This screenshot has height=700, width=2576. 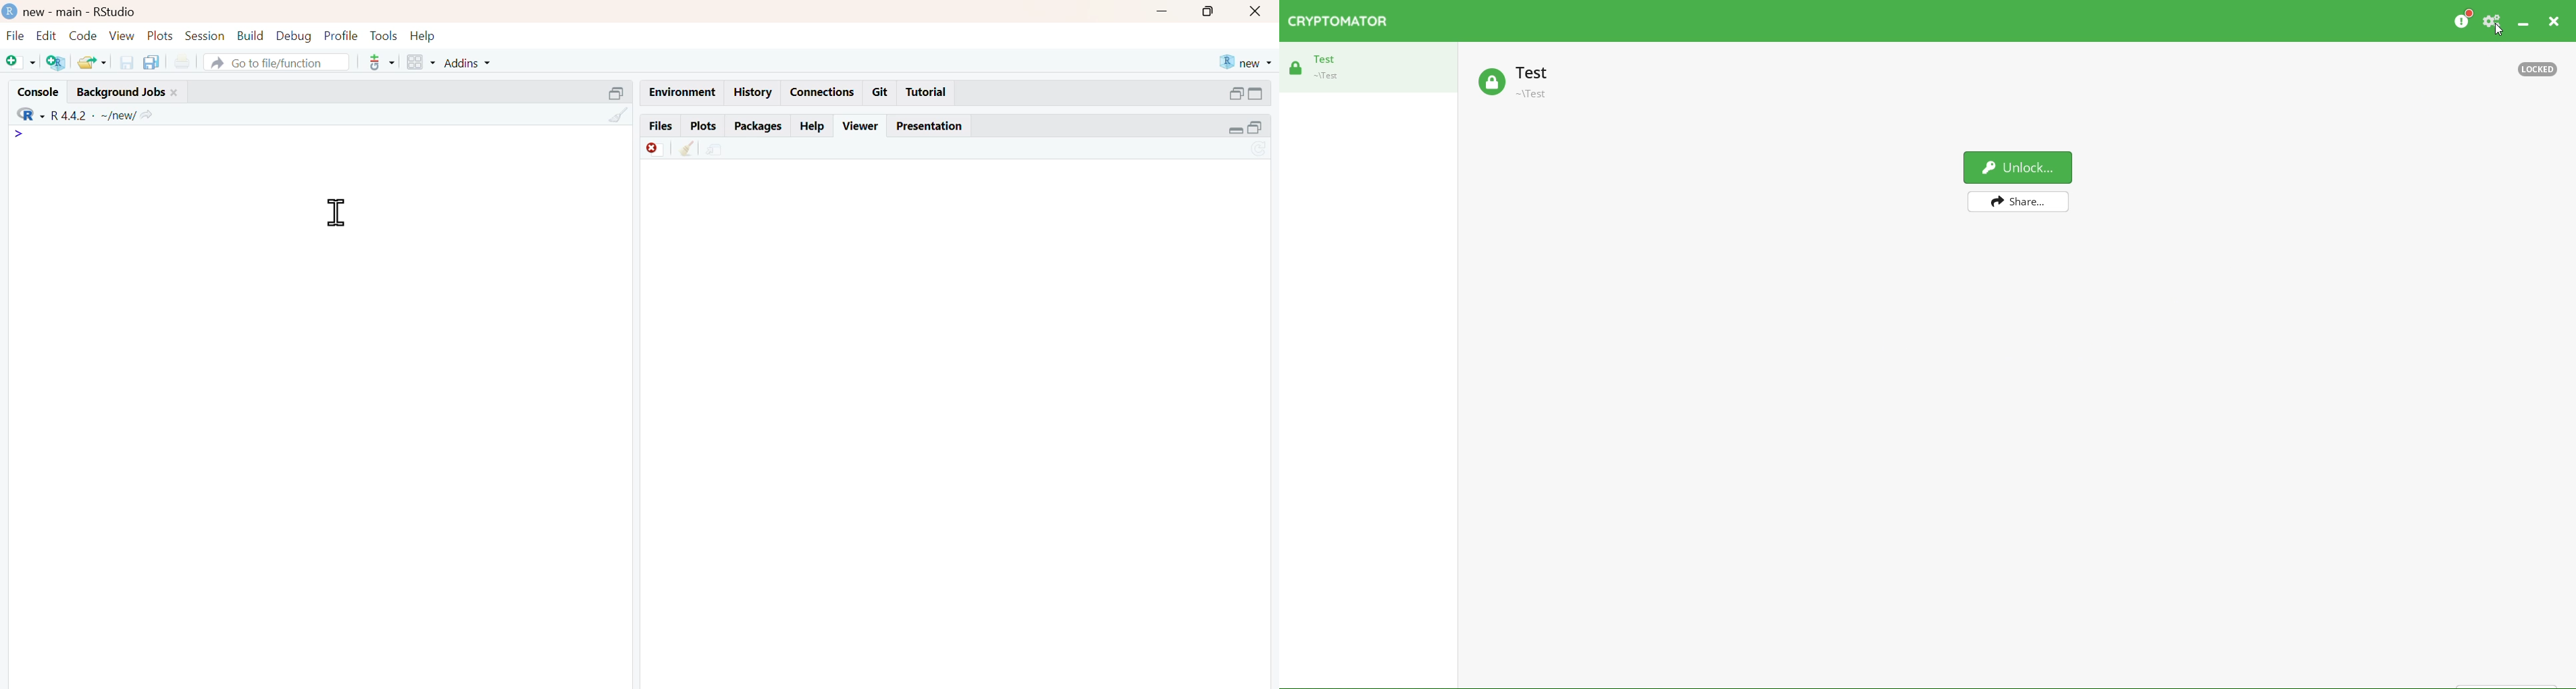 I want to click on cursor, so click(x=337, y=213).